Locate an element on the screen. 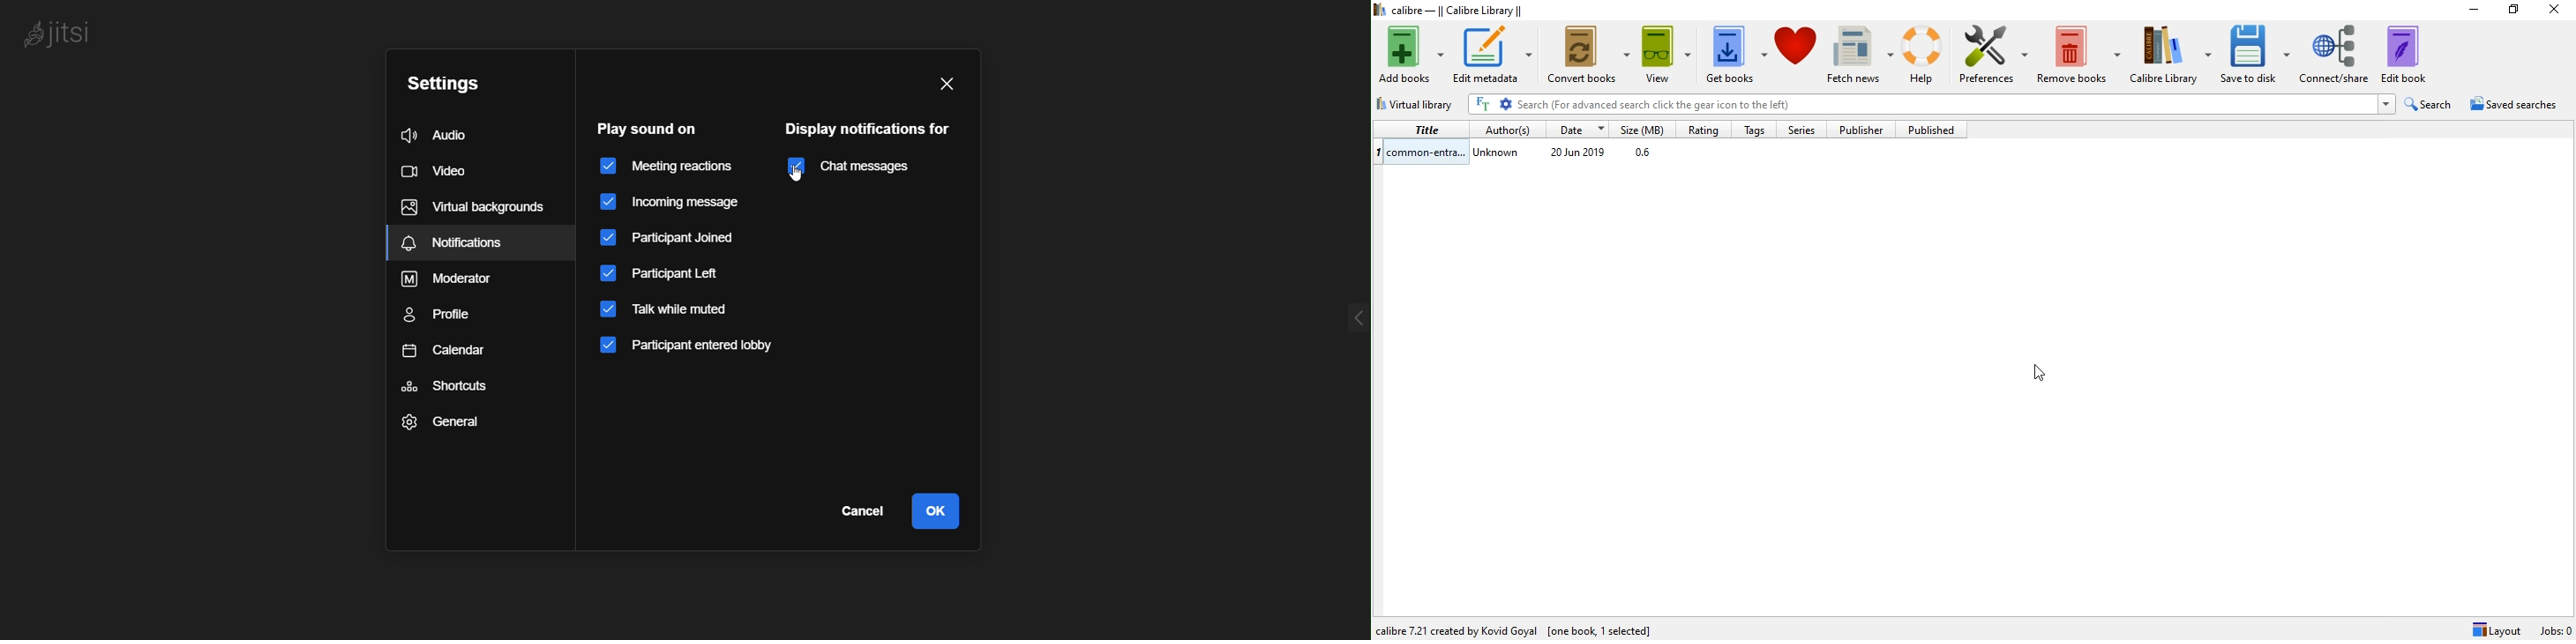 The height and width of the screenshot is (644, 2576). Tags is located at coordinates (1754, 129).